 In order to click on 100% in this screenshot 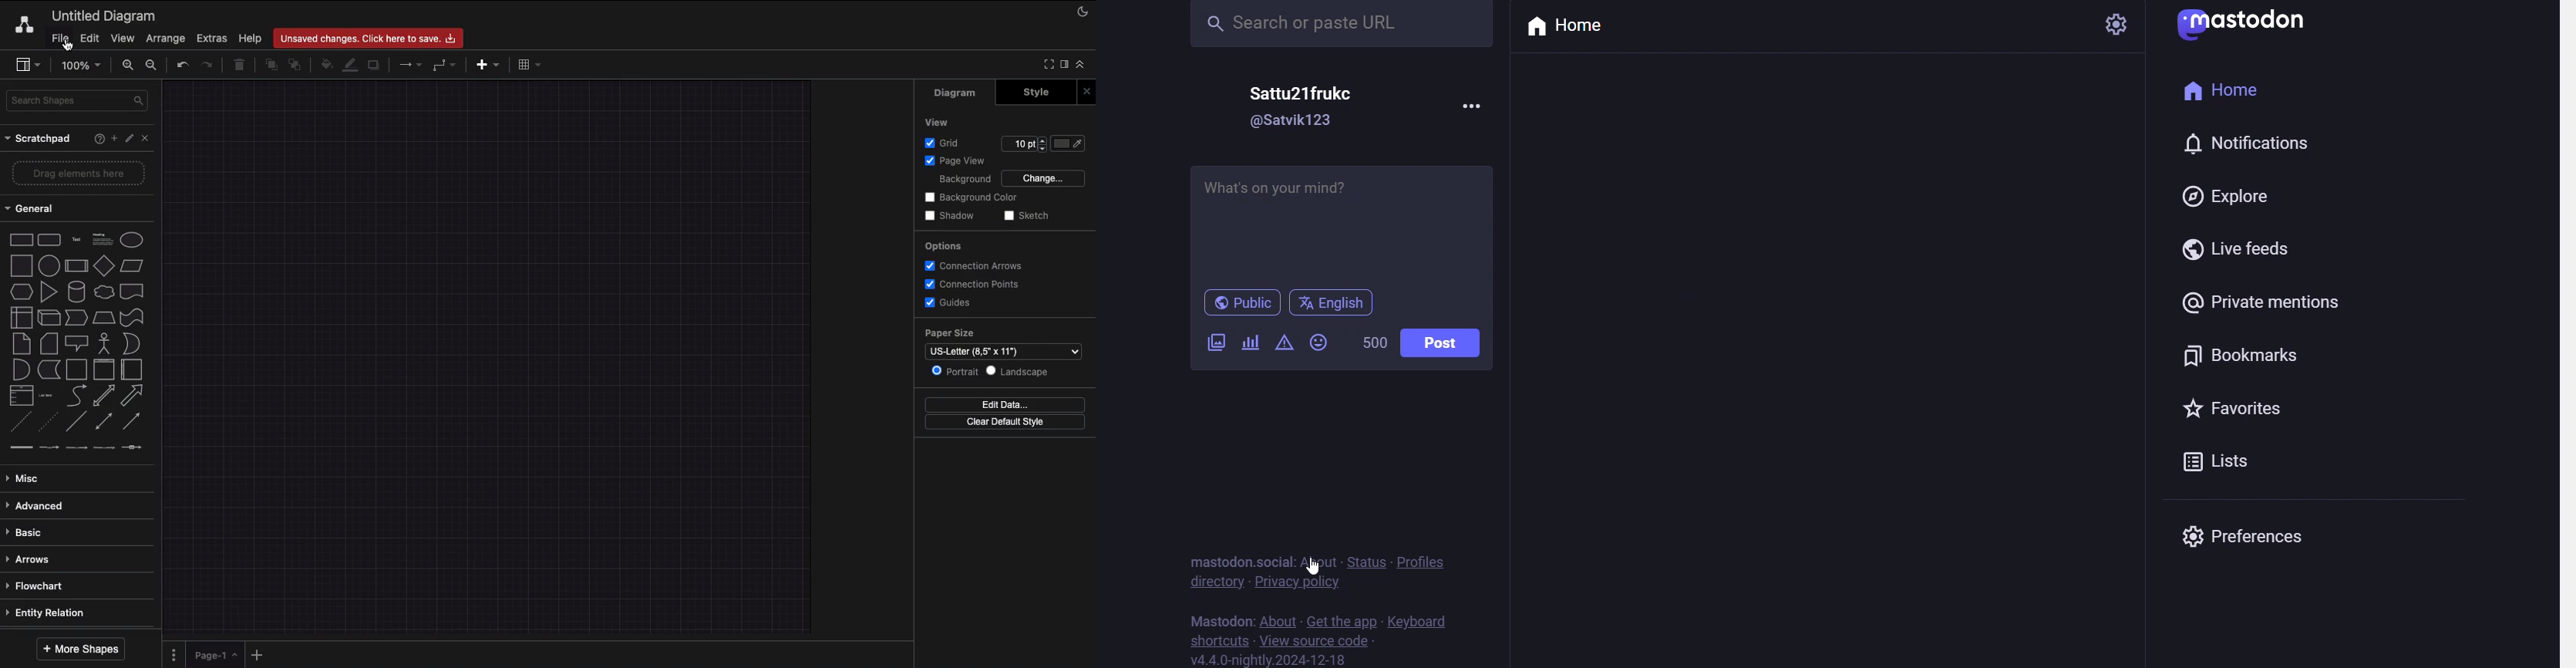, I will do `click(83, 66)`.